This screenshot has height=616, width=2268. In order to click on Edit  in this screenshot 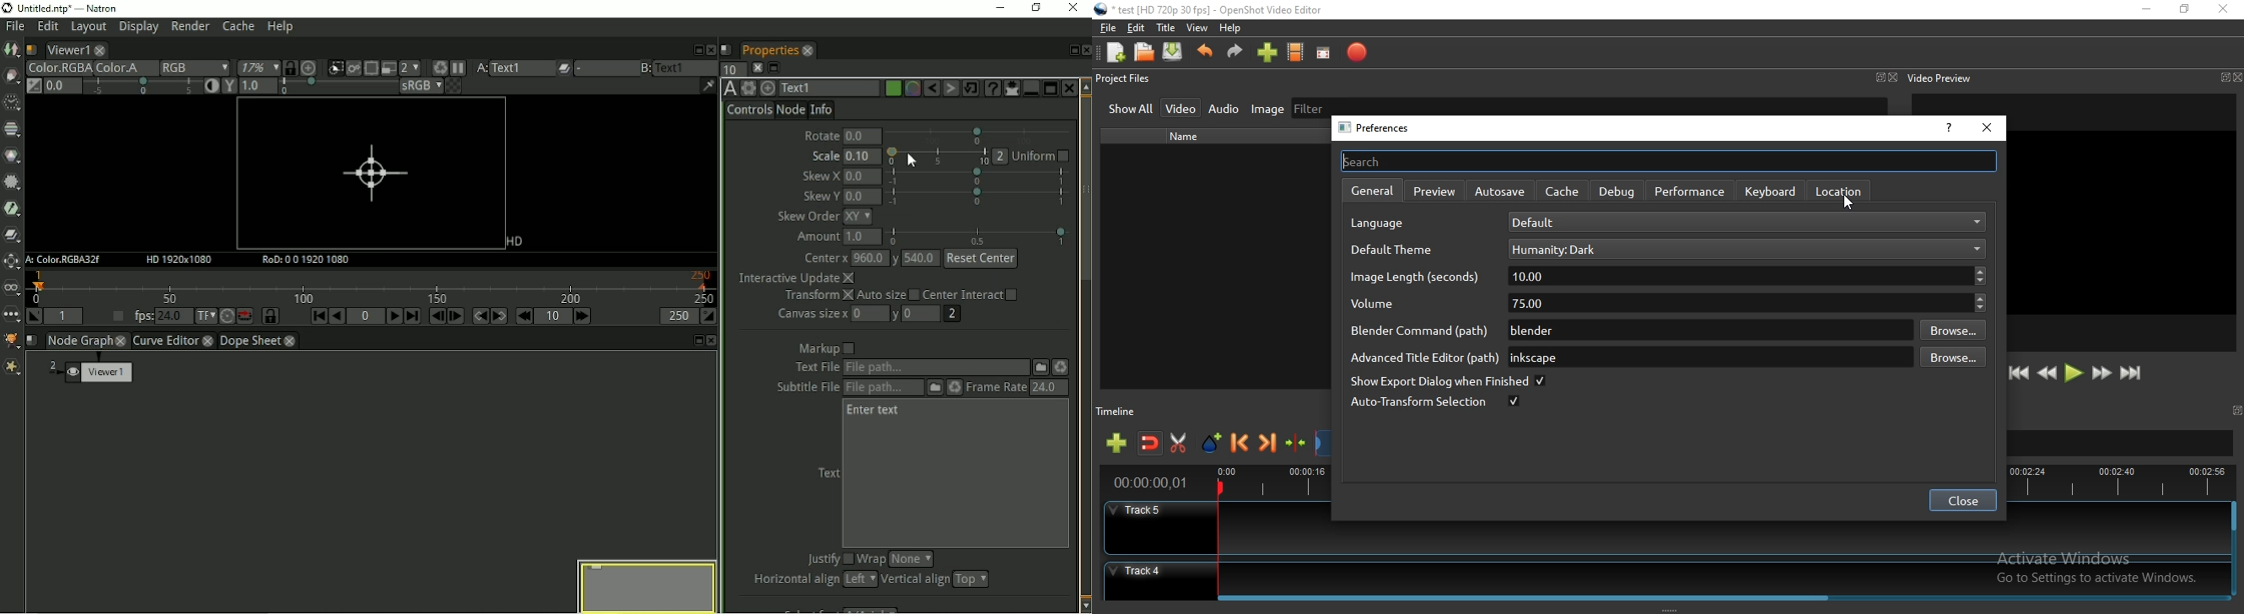, I will do `click(1137, 30)`.